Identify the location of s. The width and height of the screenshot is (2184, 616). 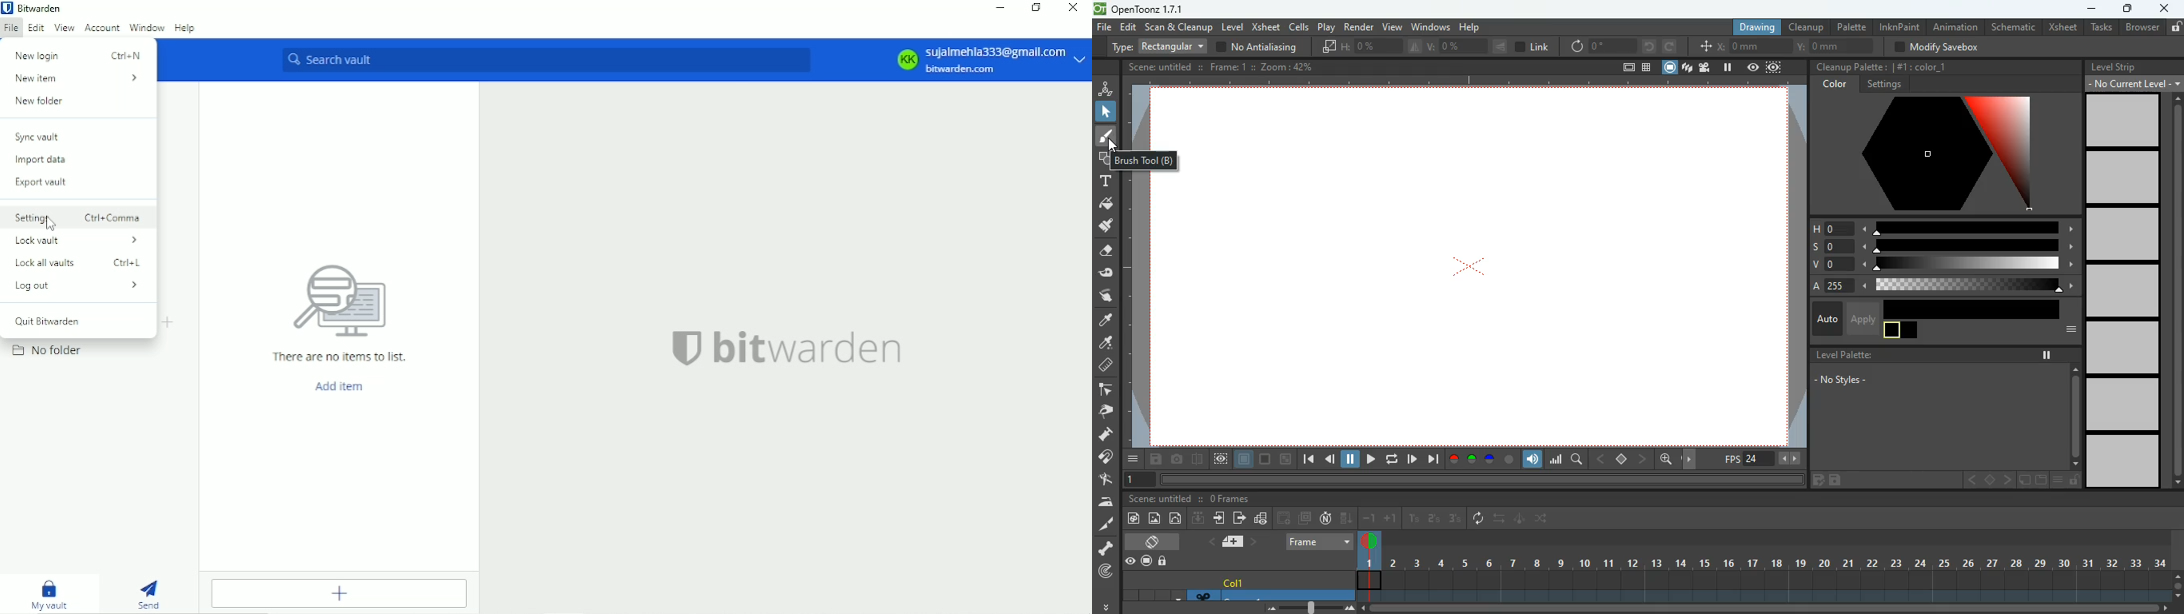
(1943, 246).